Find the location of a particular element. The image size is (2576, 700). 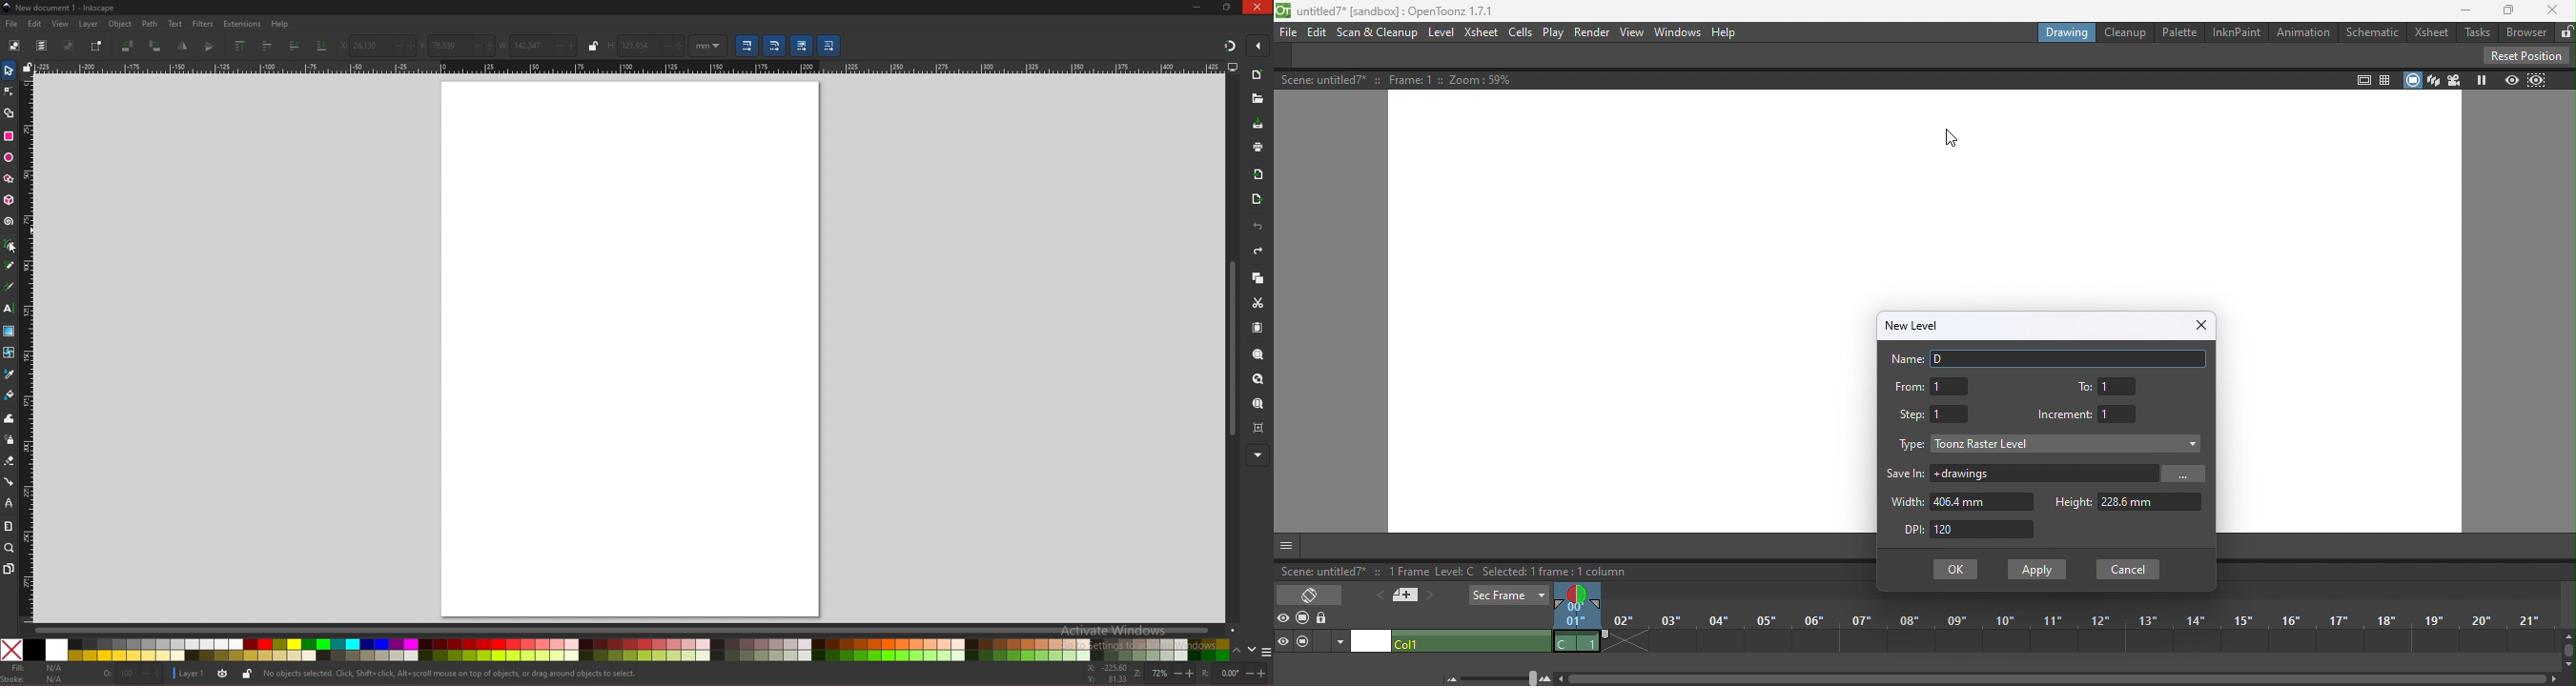

tweak is located at coordinates (9, 418).